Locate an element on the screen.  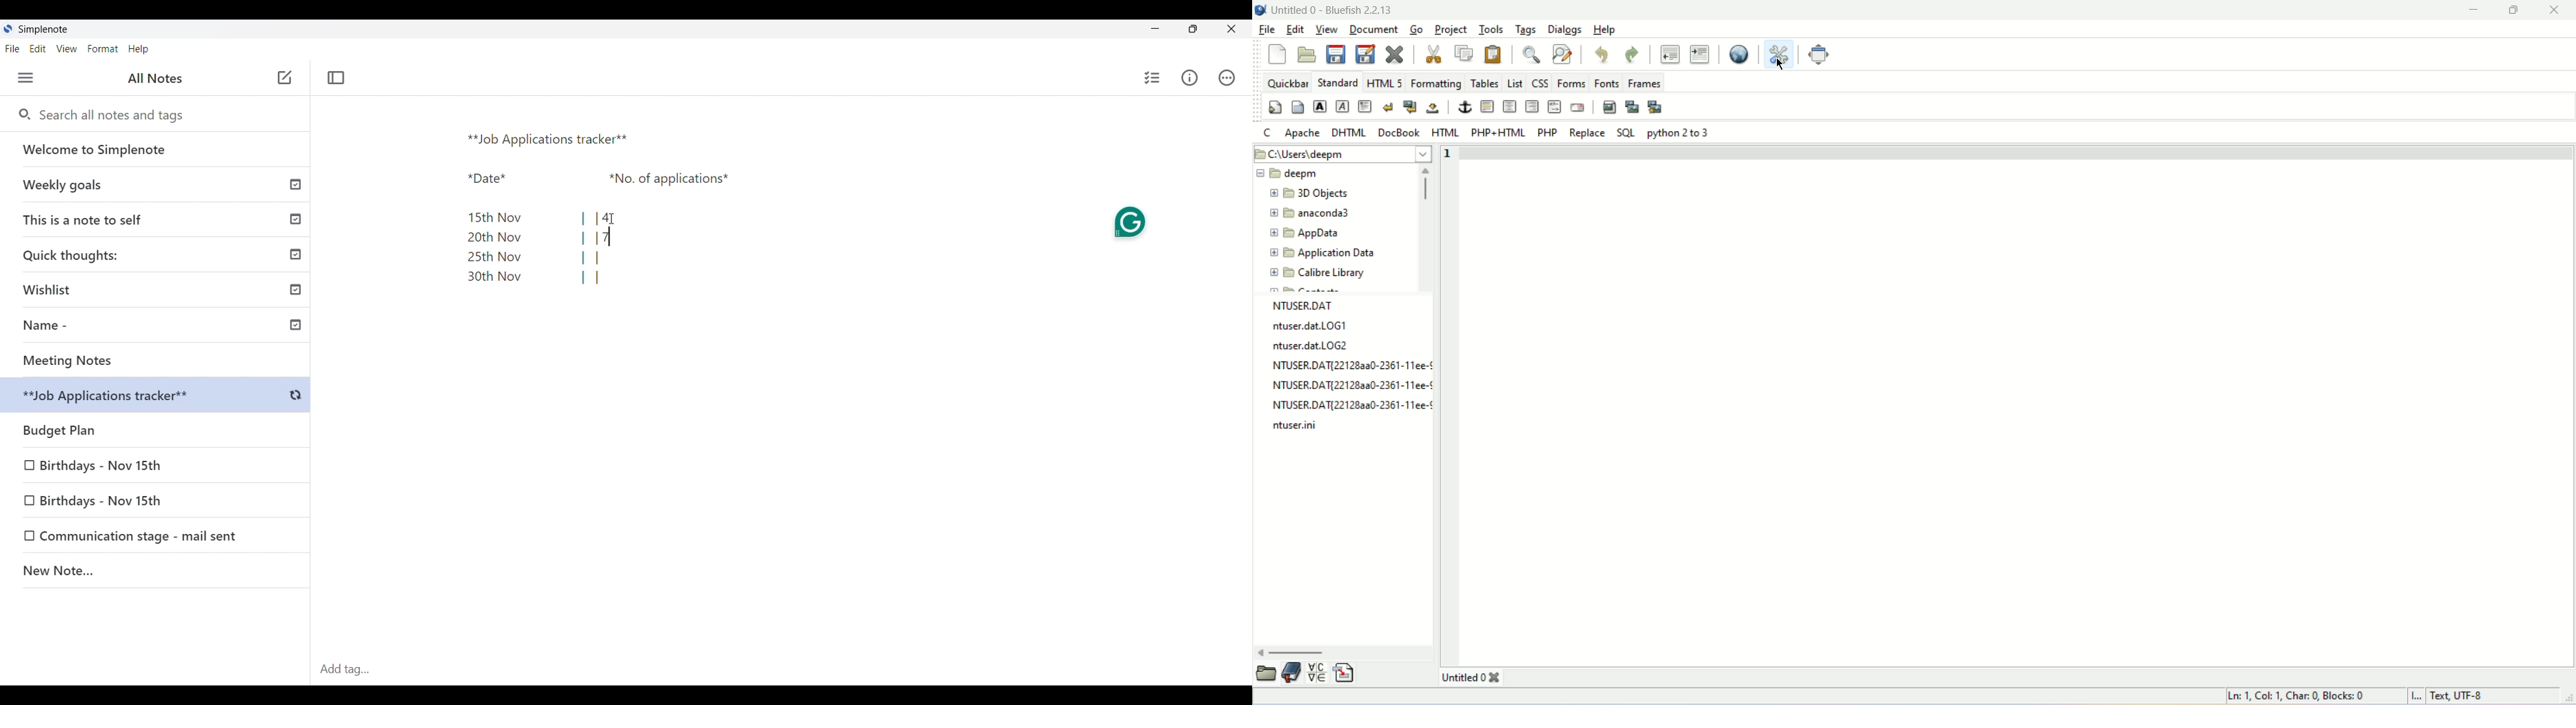
advanced find and replace is located at coordinates (1561, 54).